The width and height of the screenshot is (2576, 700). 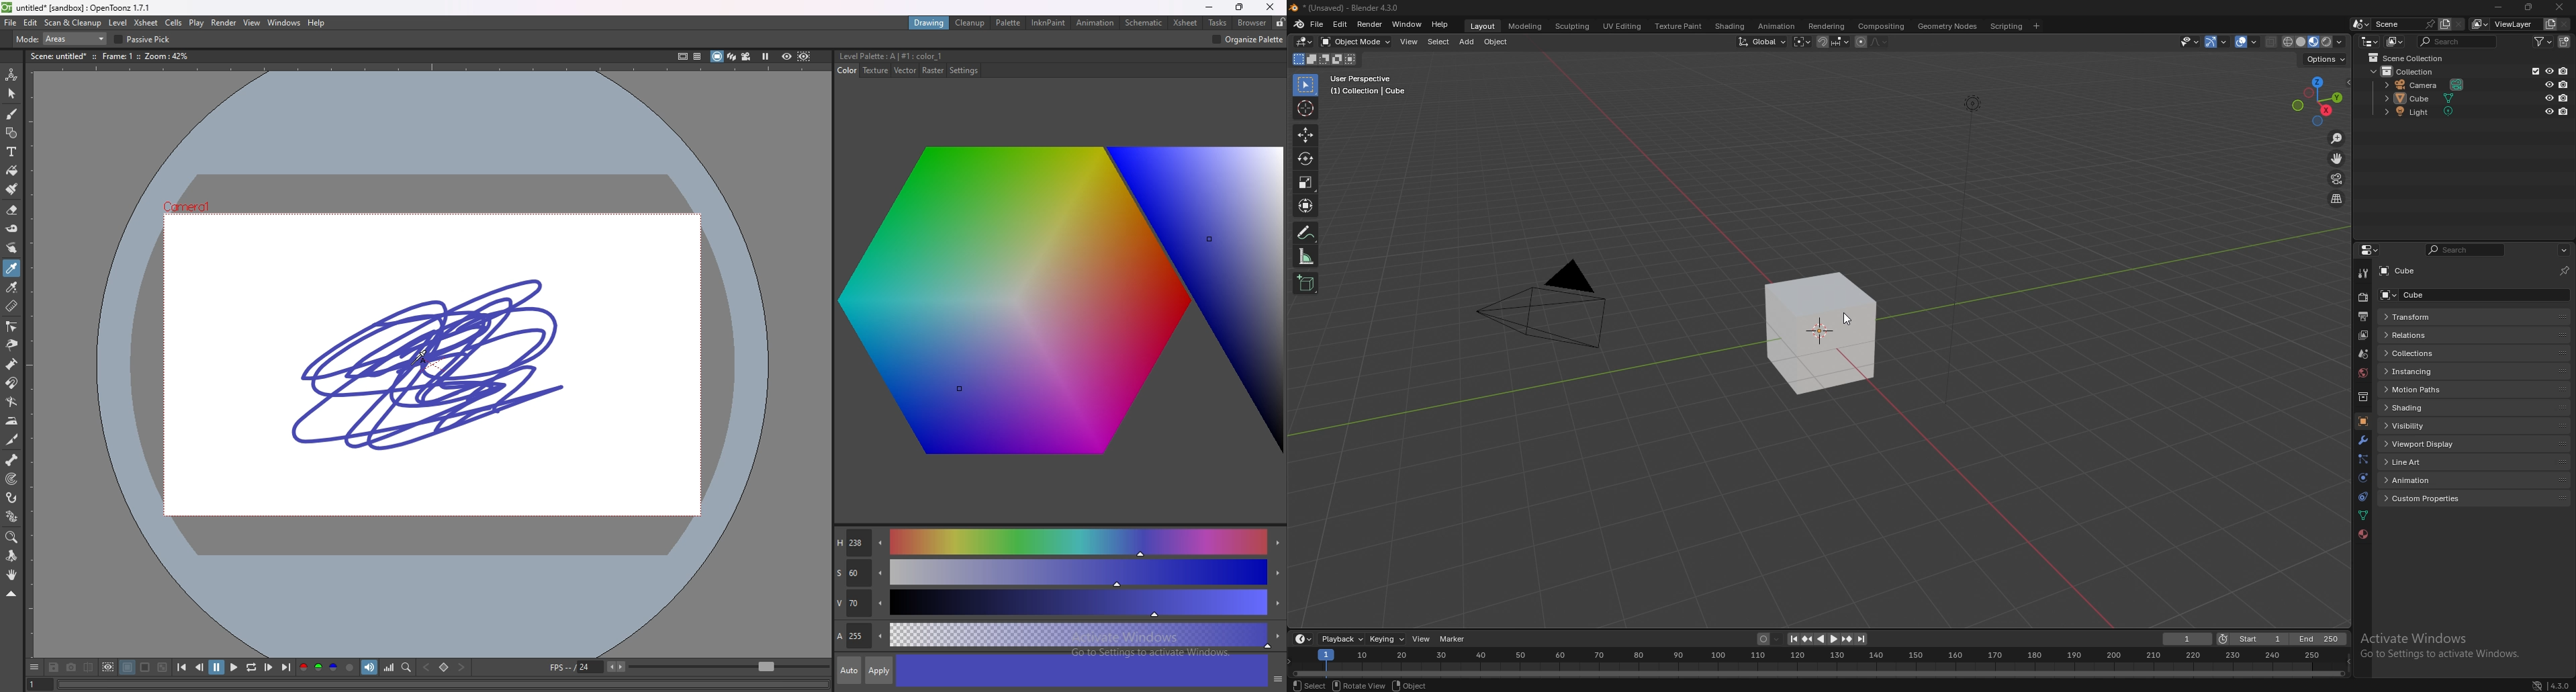 What do you see at coordinates (174, 23) in the screenshot?
I see `cells` at bounding box center [174, 23].